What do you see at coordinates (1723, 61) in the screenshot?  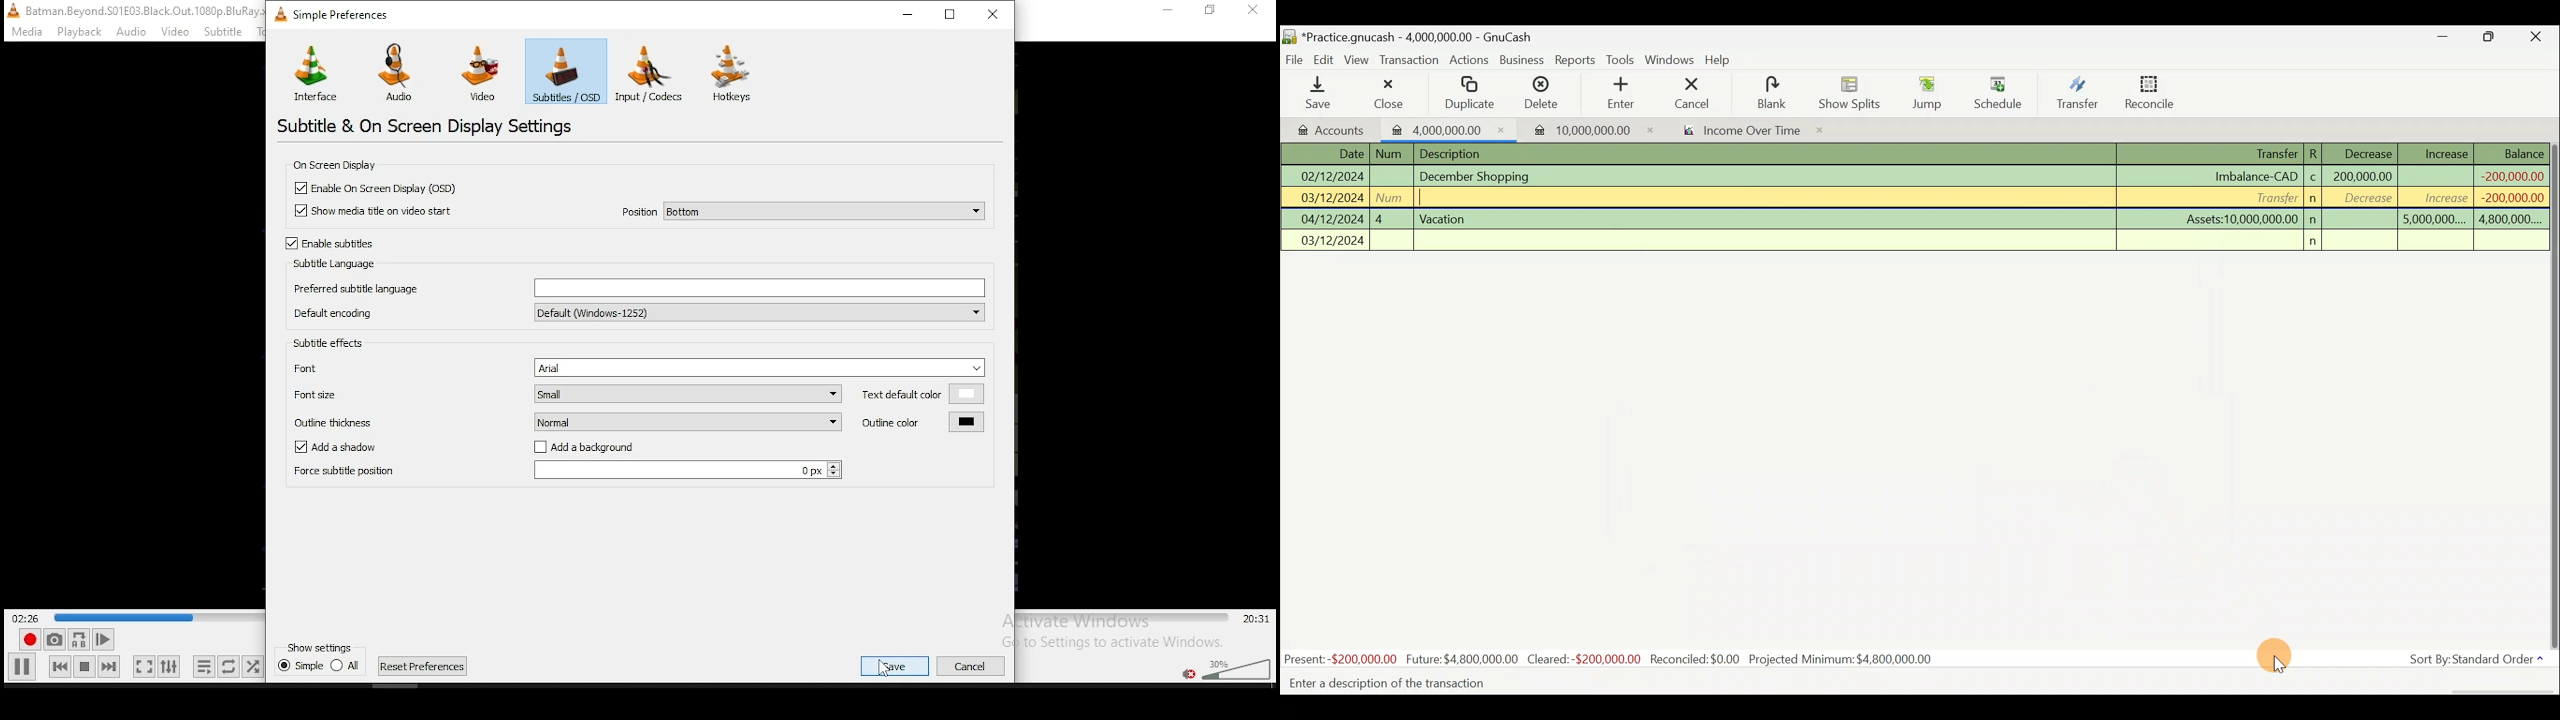 I see `Help` at bounding box center [1723, 61].